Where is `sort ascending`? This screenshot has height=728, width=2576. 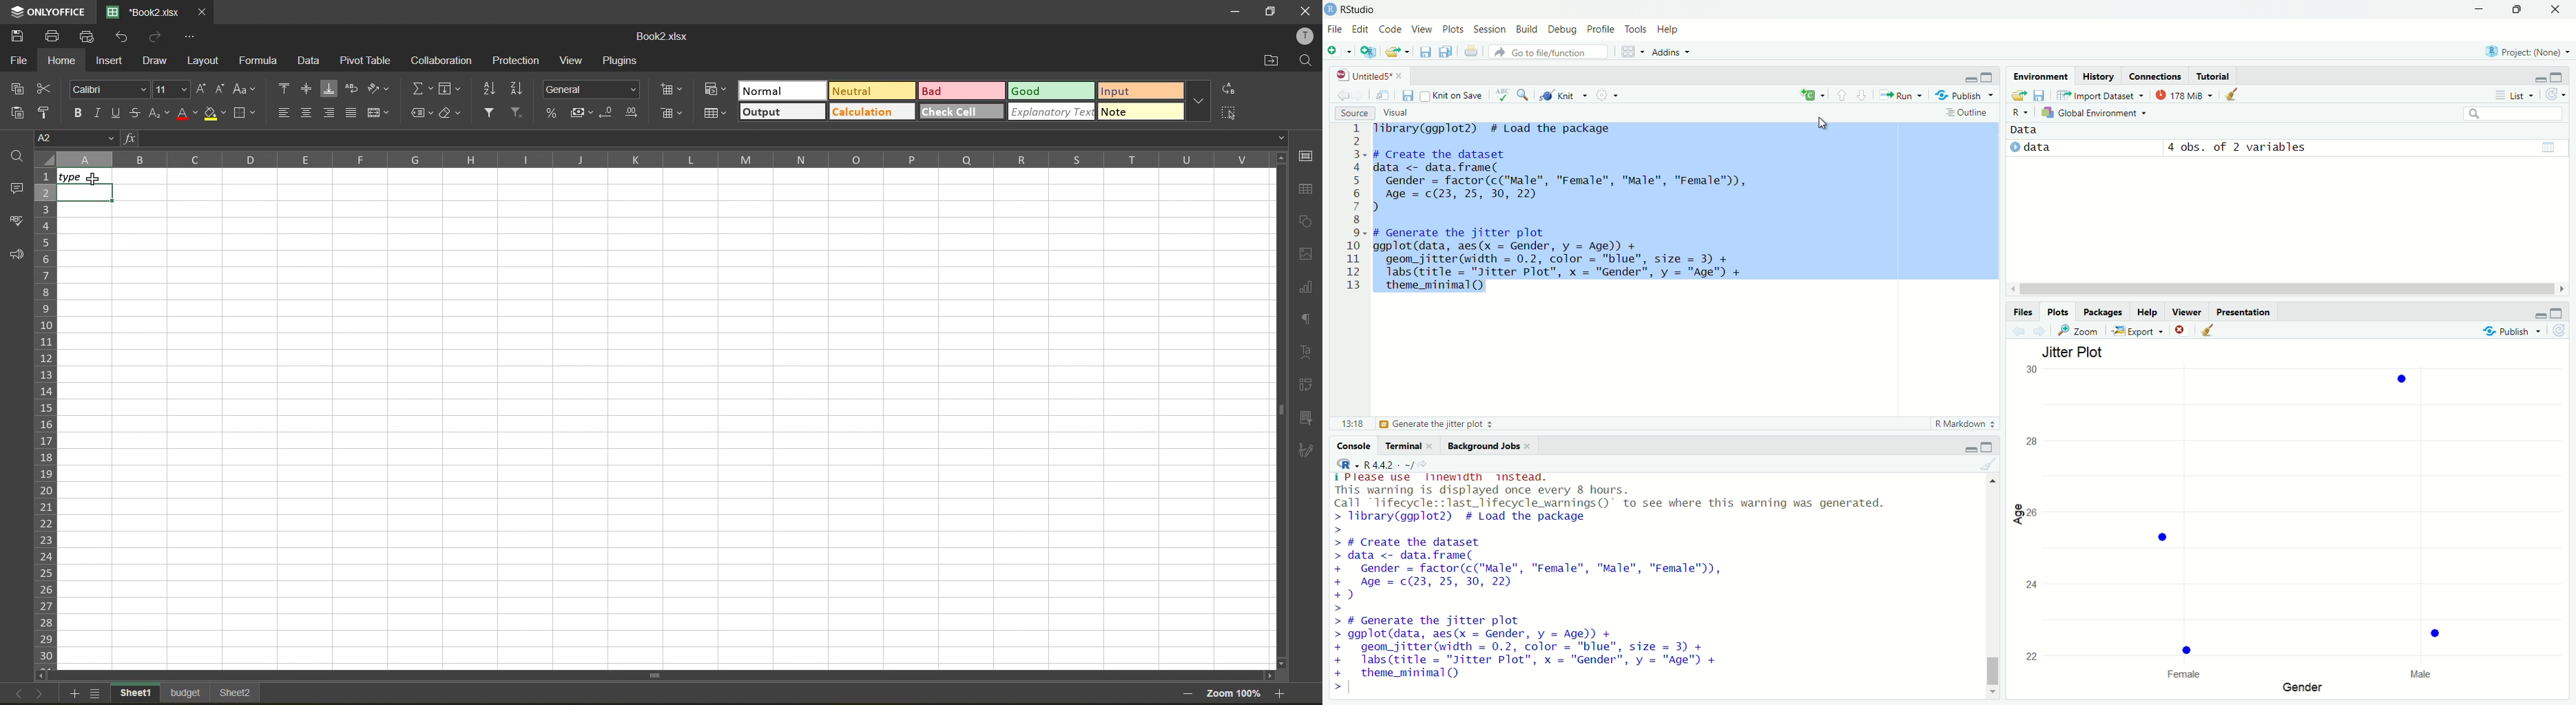 sort ascending is located at coordinates (489, 89).